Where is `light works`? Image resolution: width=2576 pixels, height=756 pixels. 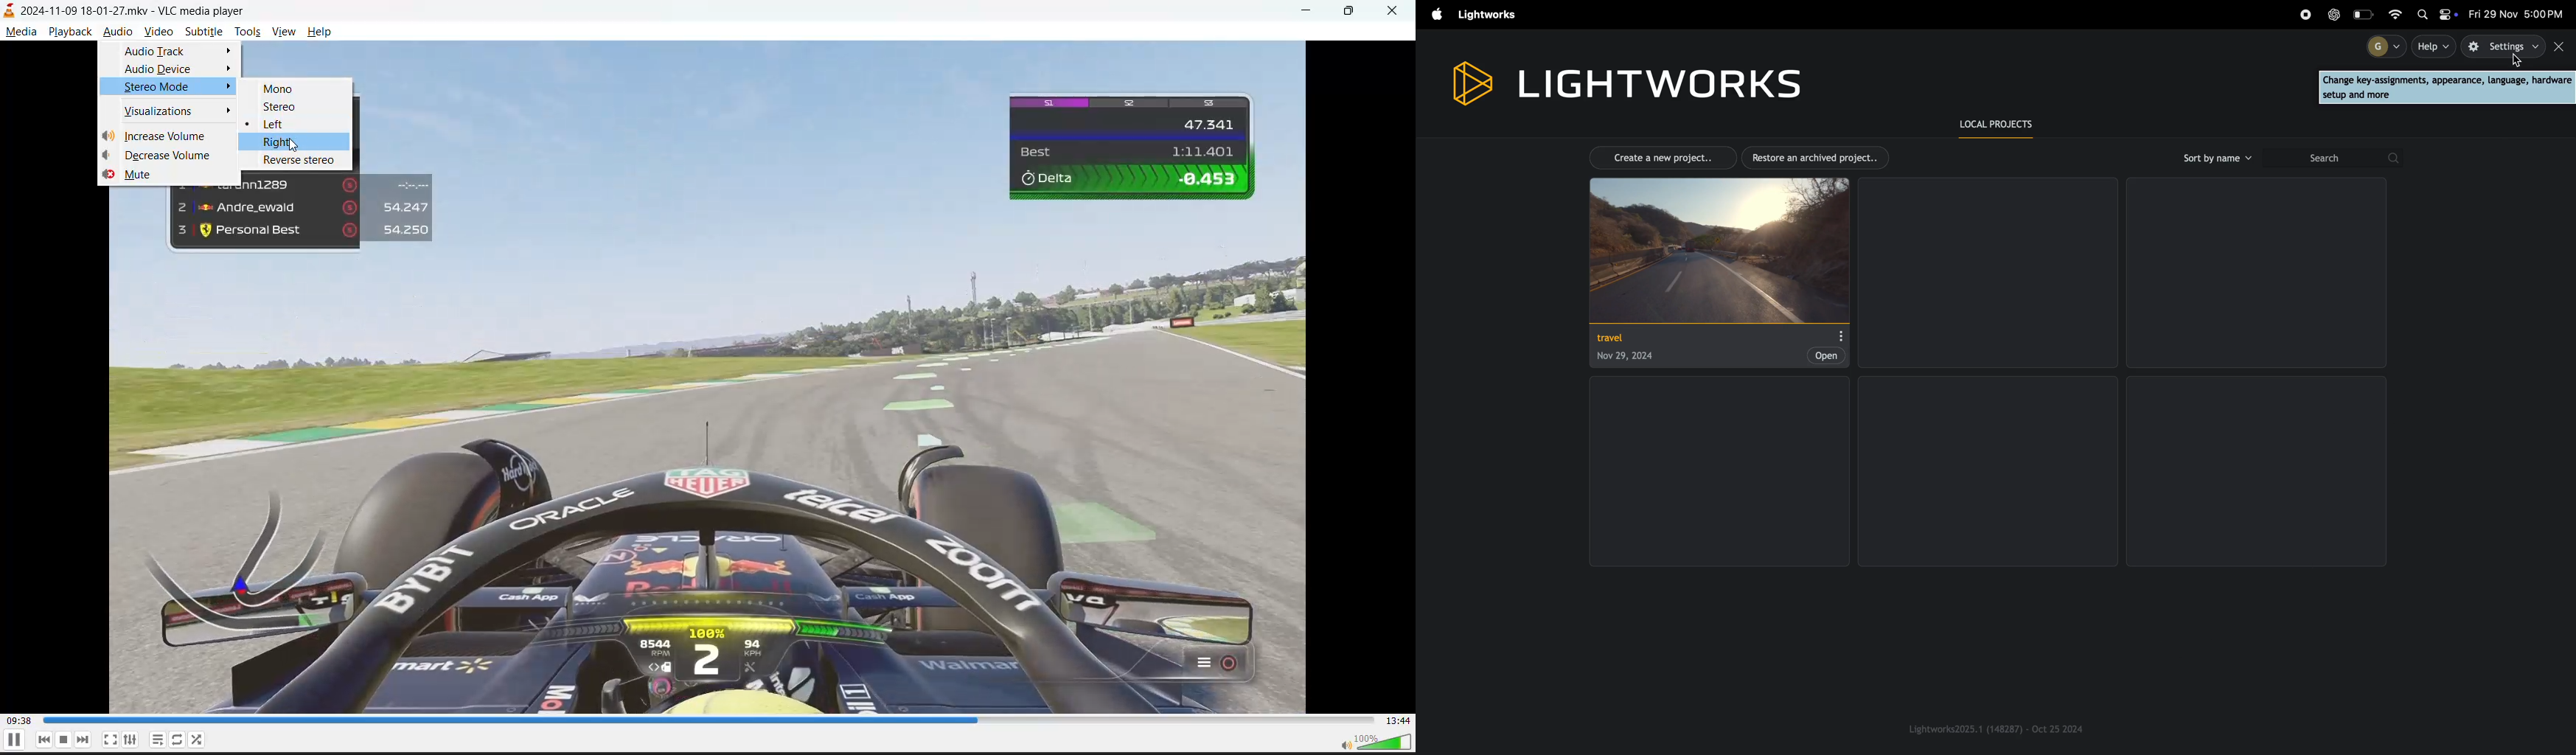
light works is located at coordinates (1625, 81).